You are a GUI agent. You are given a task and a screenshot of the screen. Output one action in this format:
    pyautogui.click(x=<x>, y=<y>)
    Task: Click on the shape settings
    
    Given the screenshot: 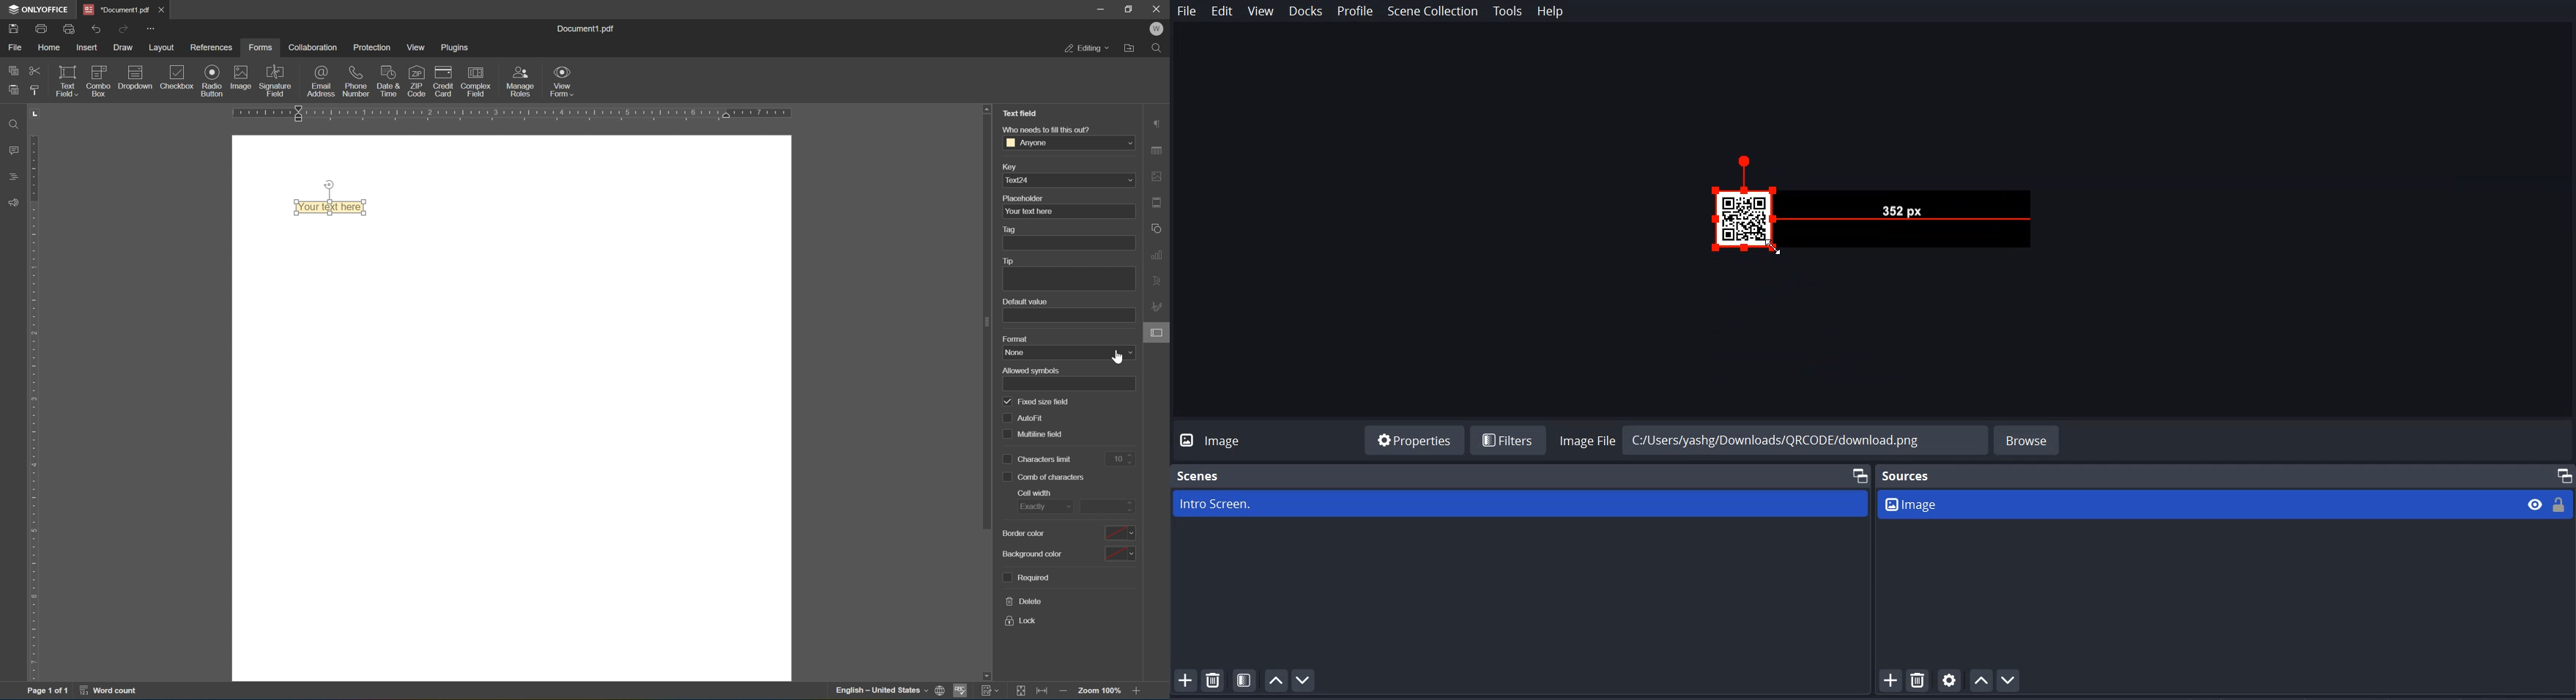 What is the action you would take?
    pyautogui.click(x=1158, y=228)
    